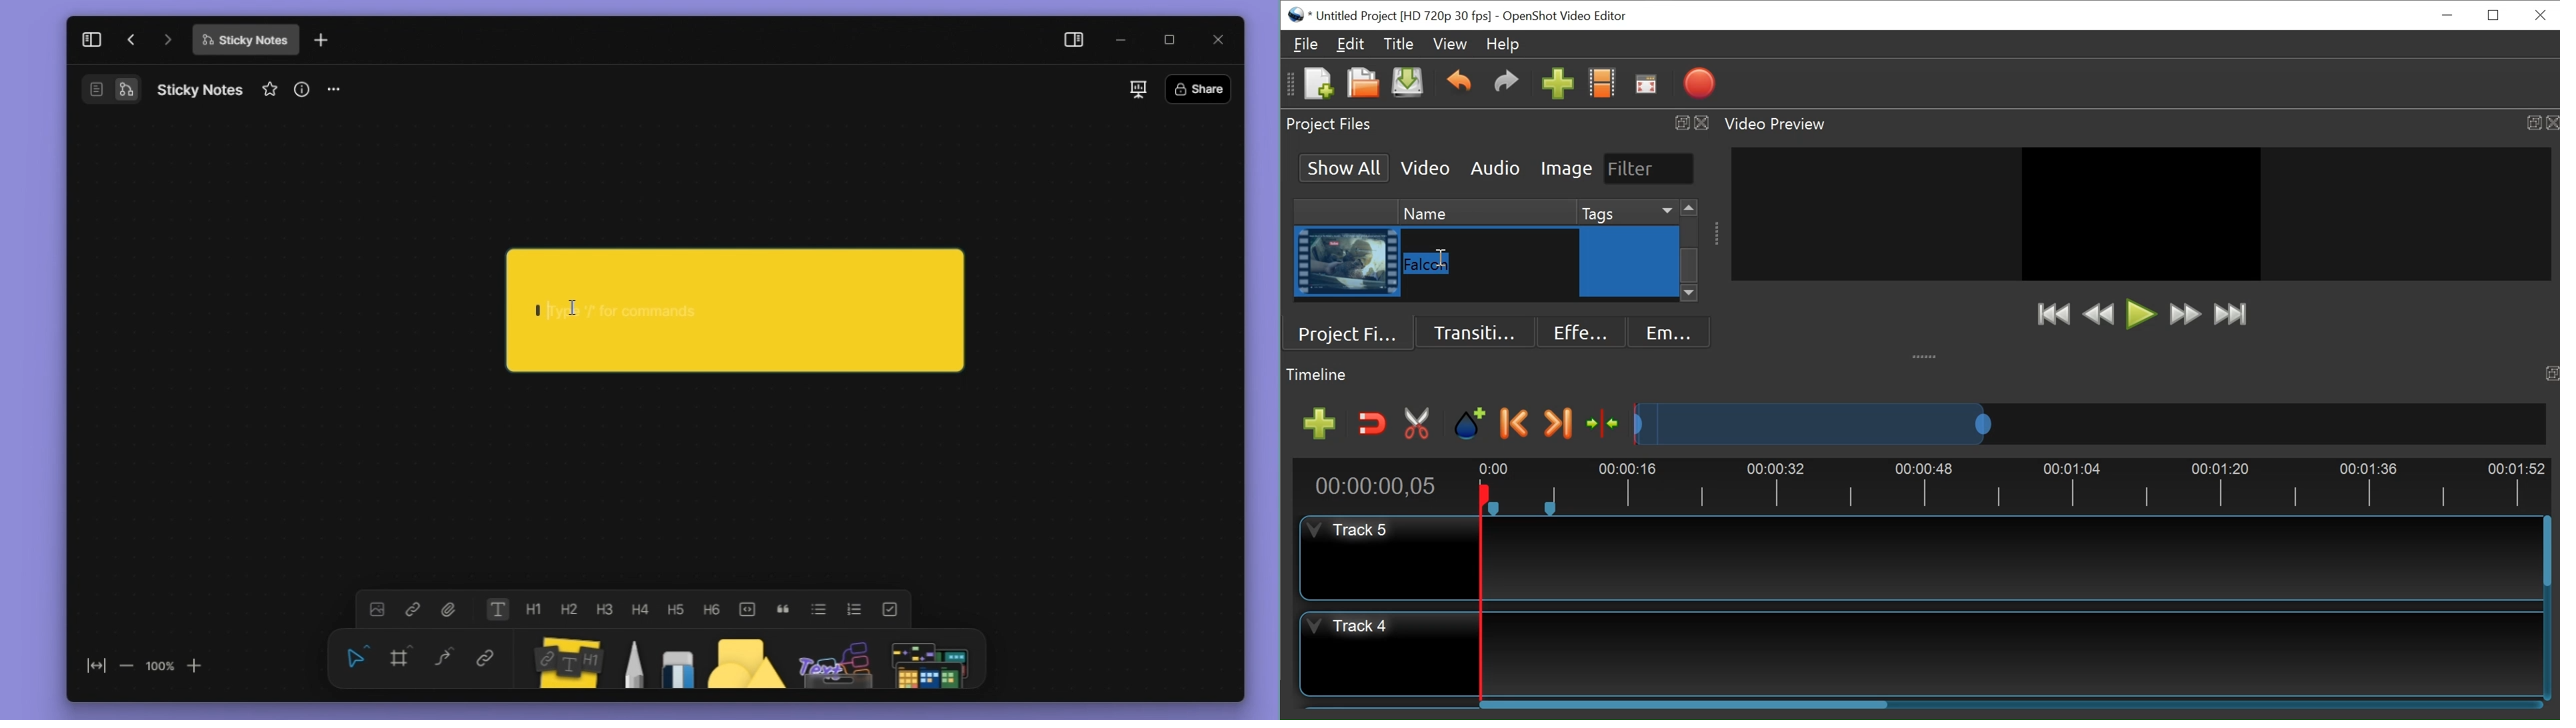 This screenshot has height=728, width=2576. I want to click on fit to screen, so click(89, 661).